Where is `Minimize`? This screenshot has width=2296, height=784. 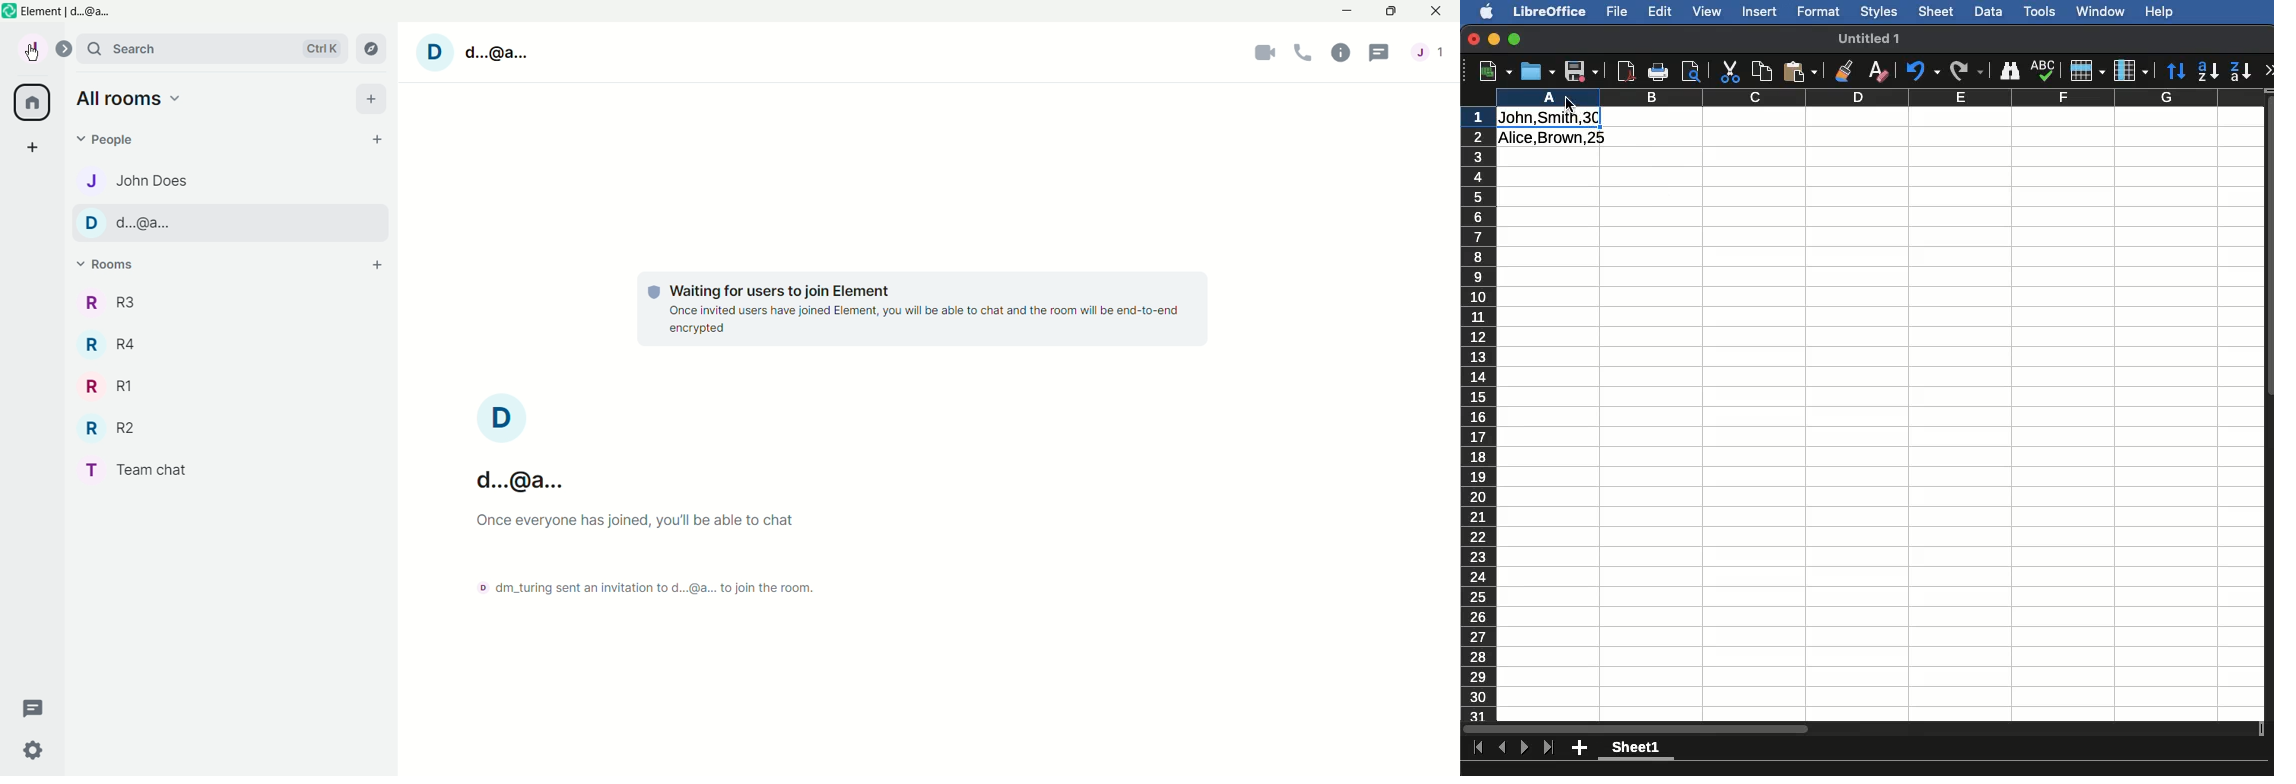 Minimize is located at coordinates (1349, 10).